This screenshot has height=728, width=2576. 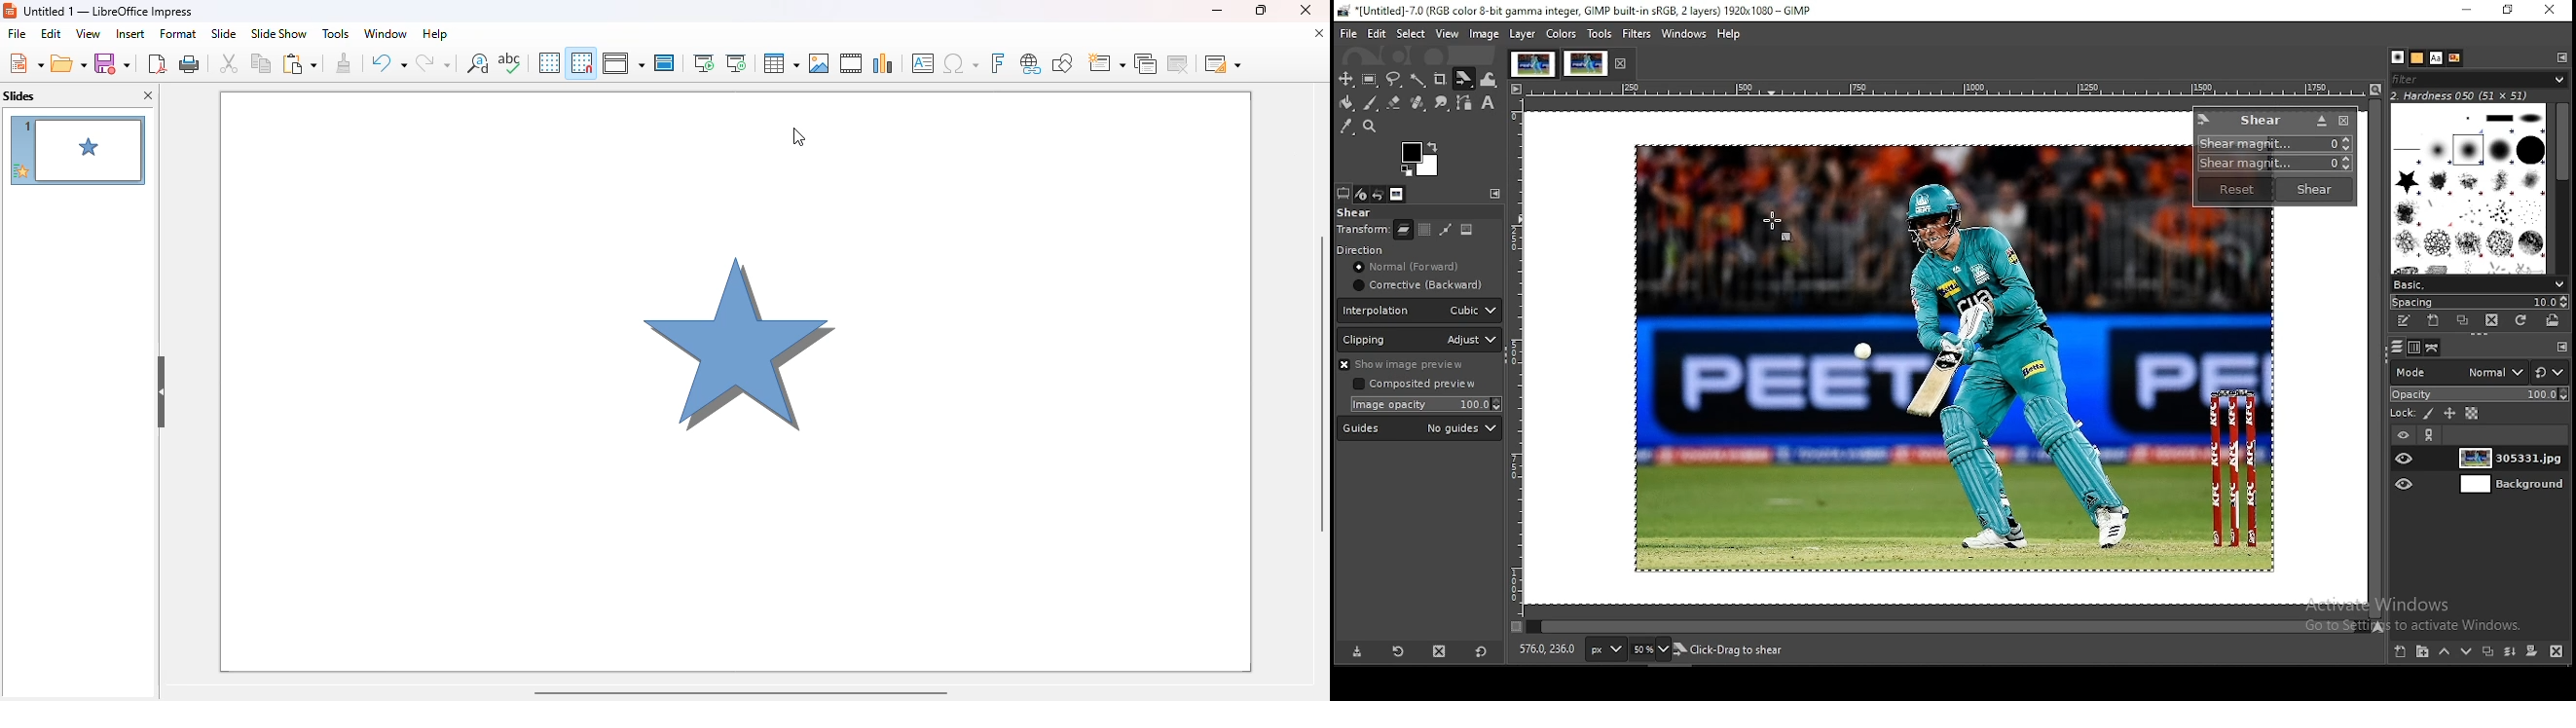 I want to click on slide, so click(x=223, y=34).